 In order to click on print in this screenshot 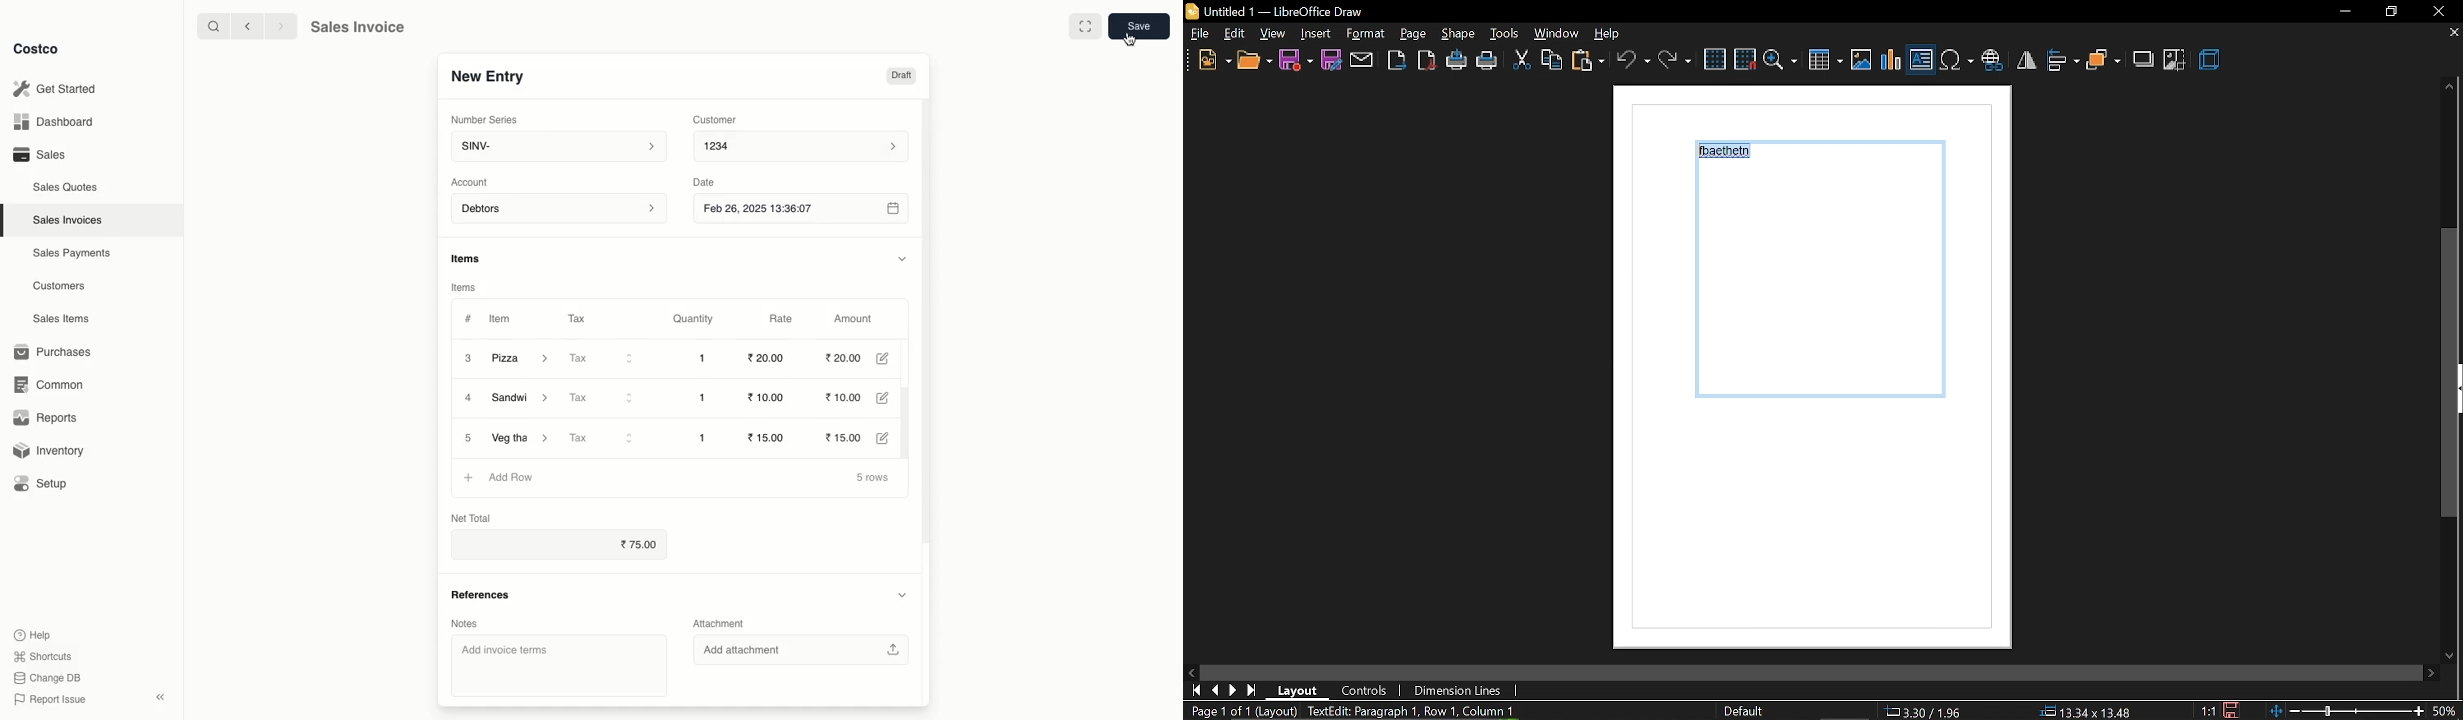, I will do `click(1487, 63)`.